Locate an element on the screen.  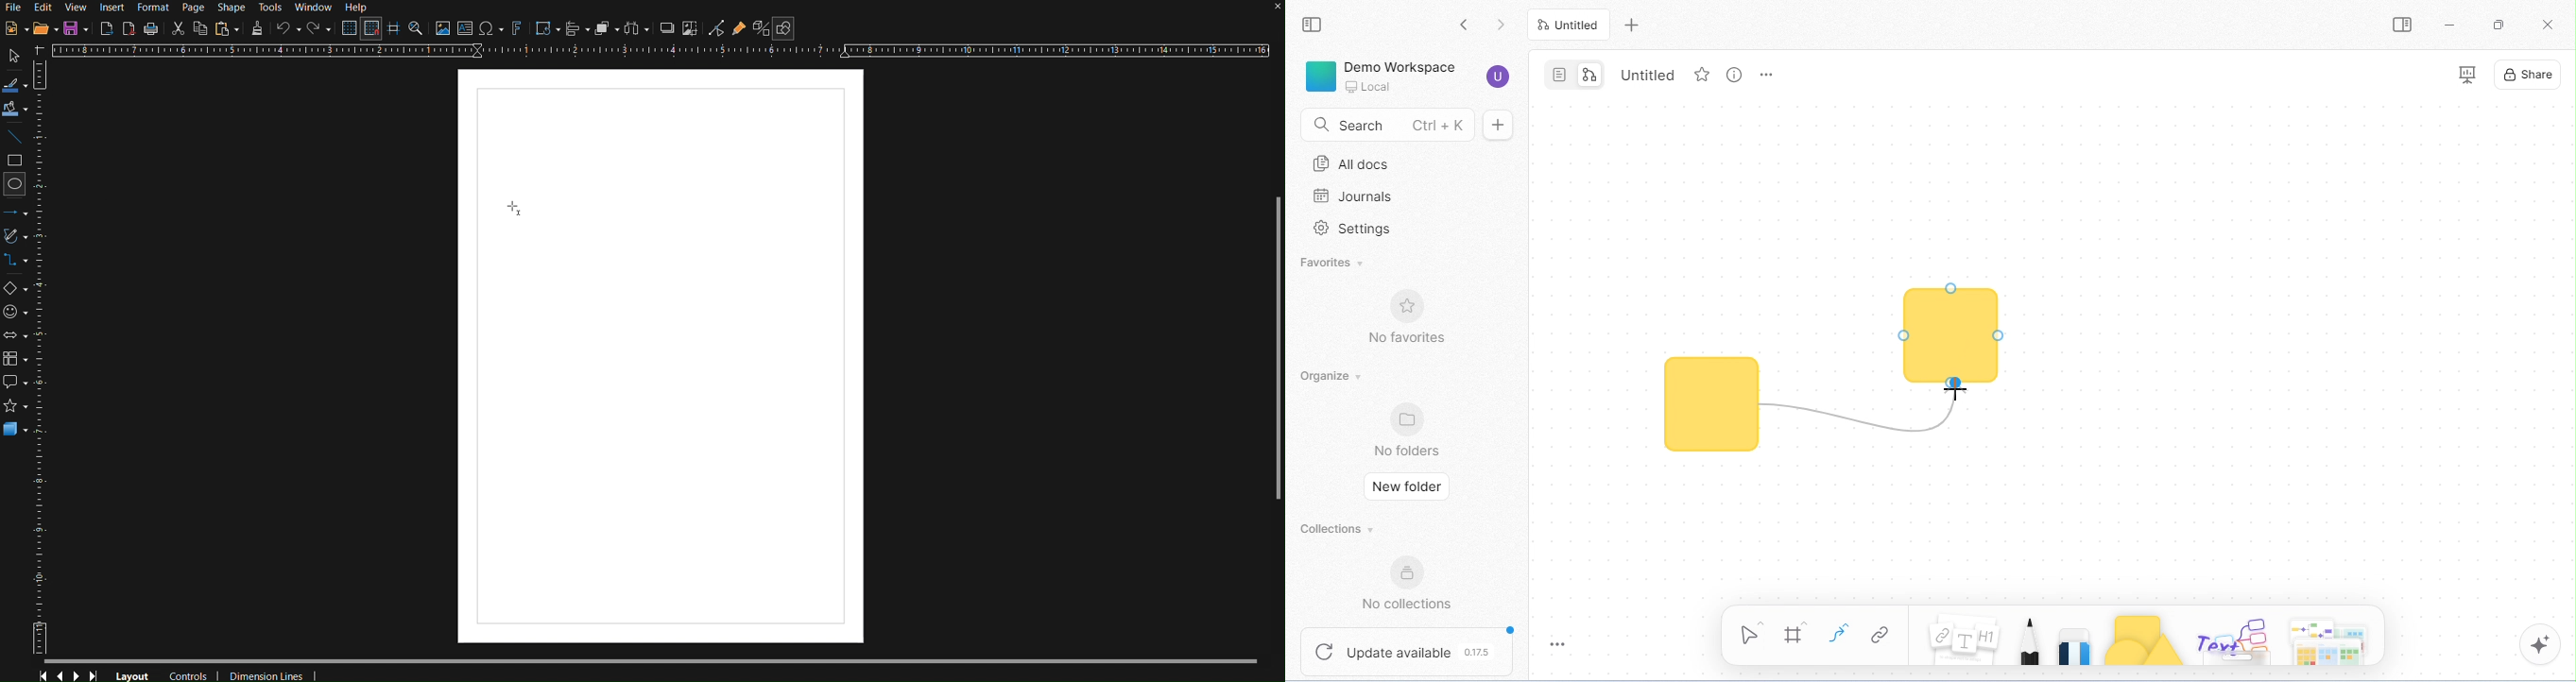
Helplines while moving is located at coordinates (393, 29).